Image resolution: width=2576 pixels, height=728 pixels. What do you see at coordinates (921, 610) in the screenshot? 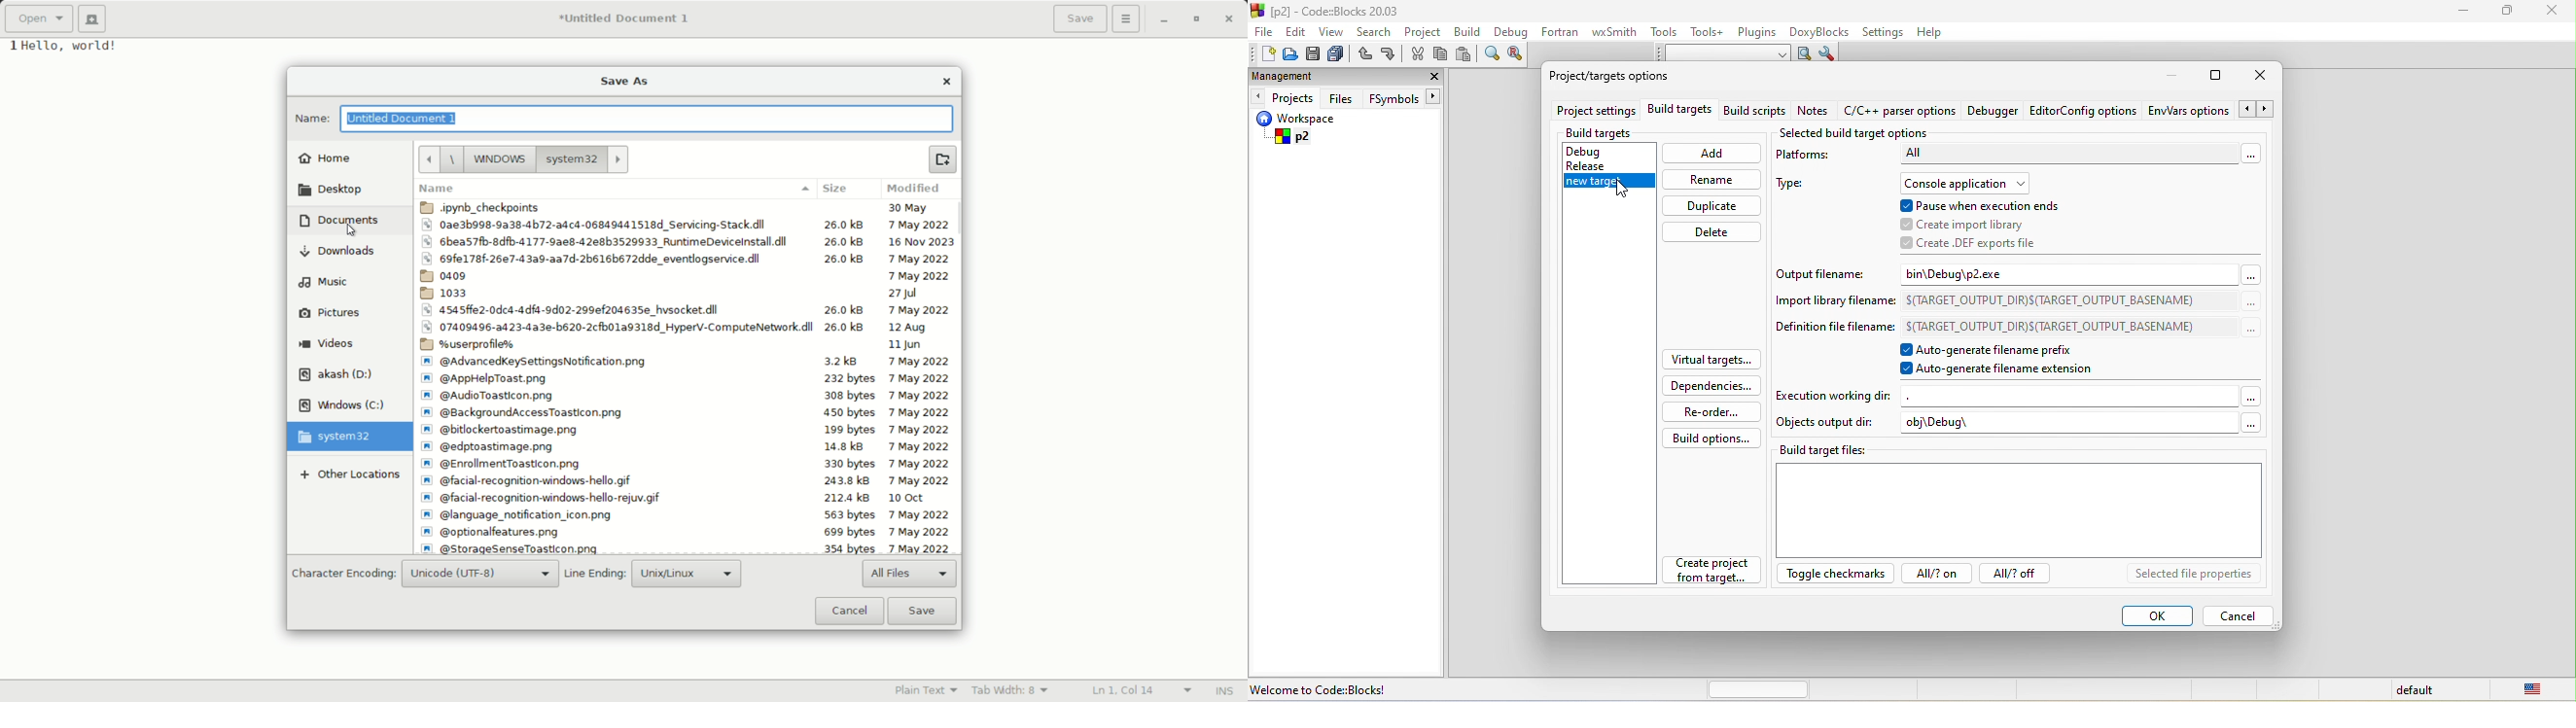
I see `save` at bounding box center [921, 610].